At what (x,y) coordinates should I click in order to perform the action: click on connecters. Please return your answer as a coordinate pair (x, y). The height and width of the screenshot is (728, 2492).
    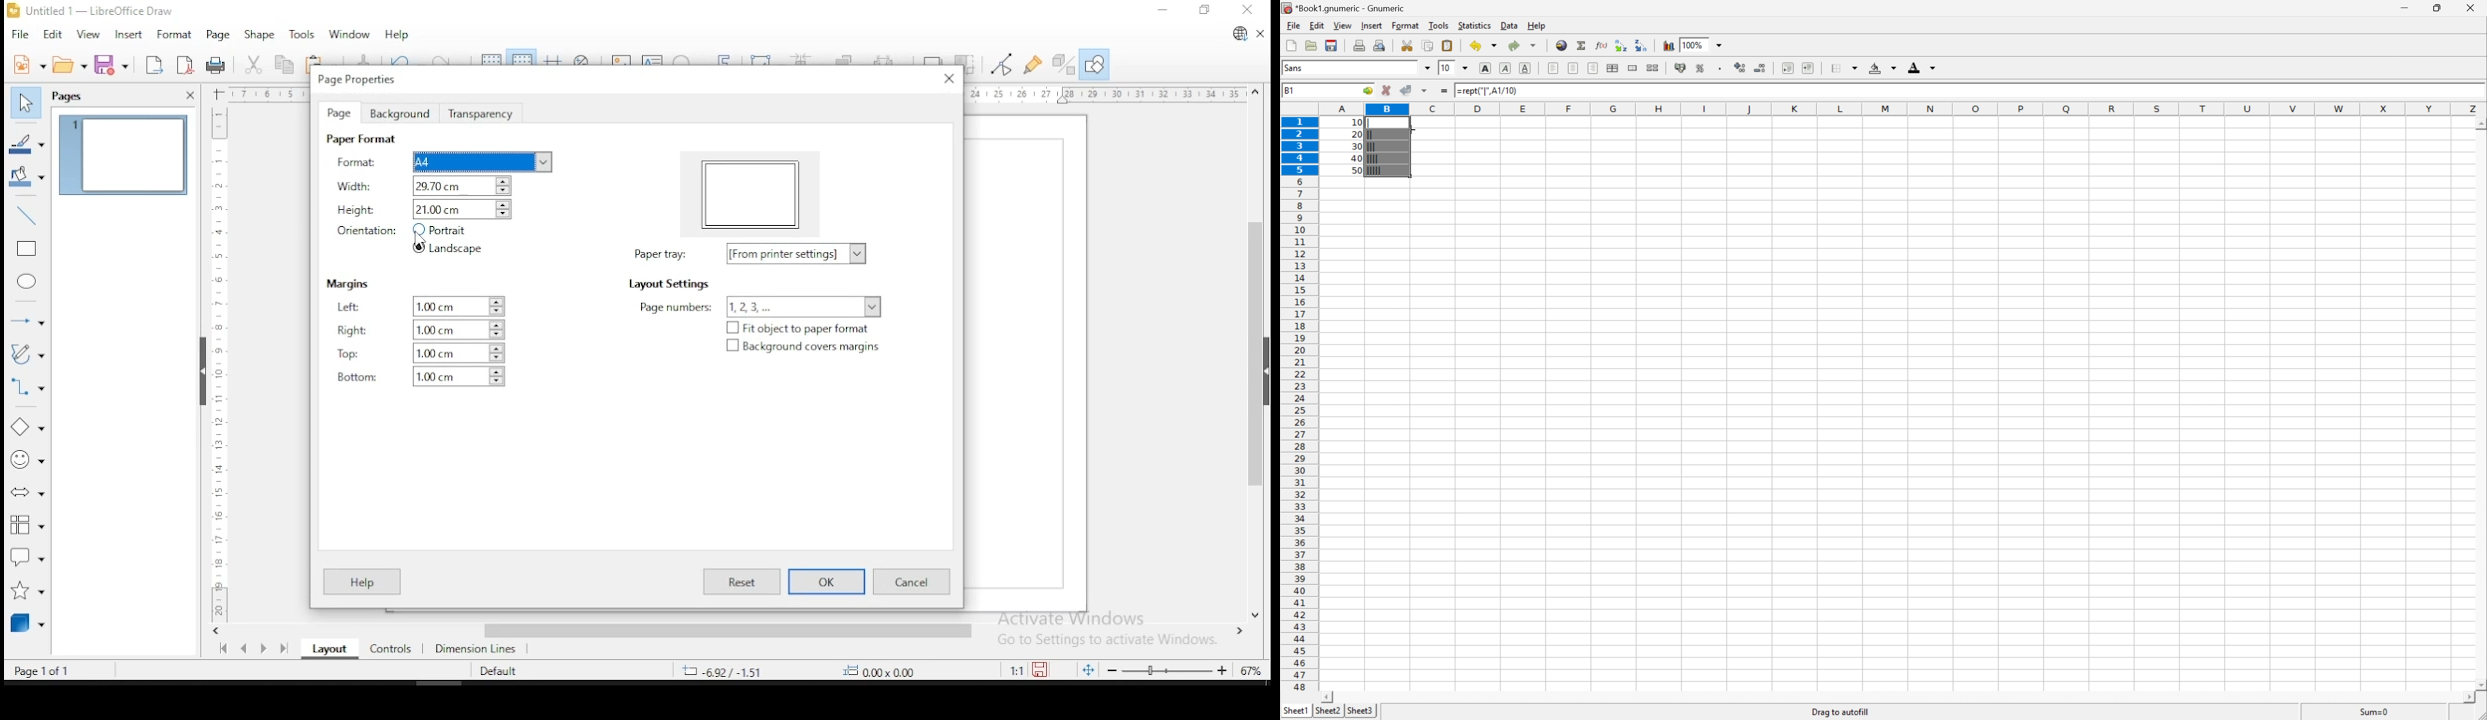
    Looking at the image, I should click on (26, 389).